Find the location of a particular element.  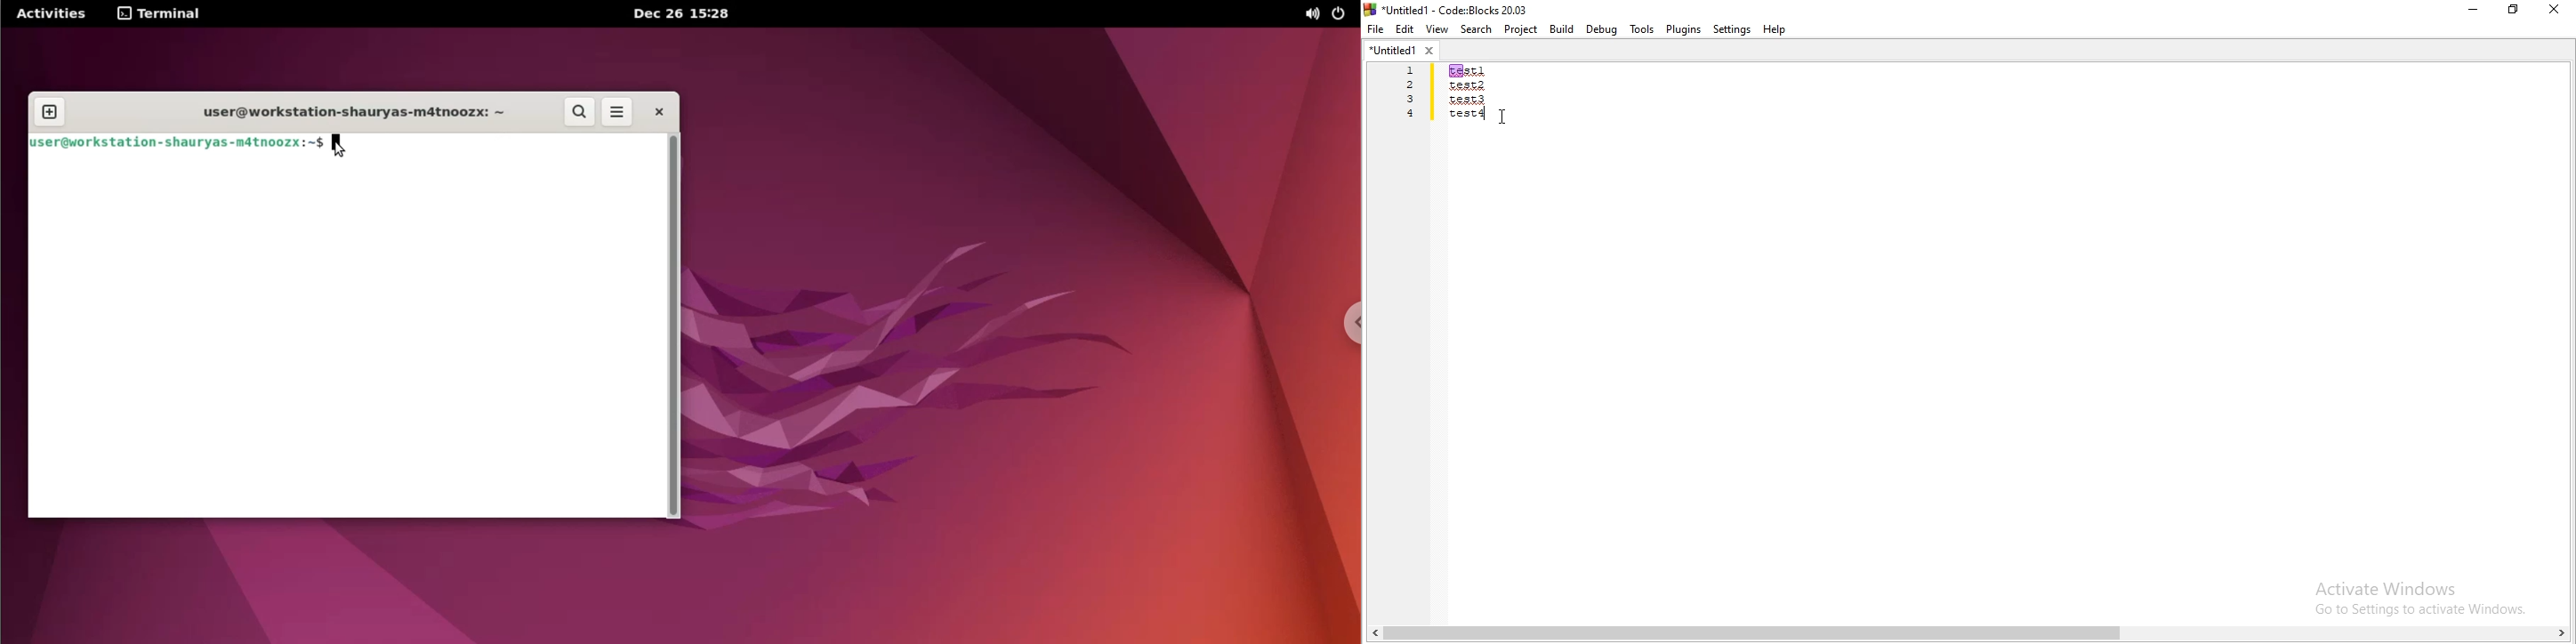

Cursor is located at coordinates (1507, 118).